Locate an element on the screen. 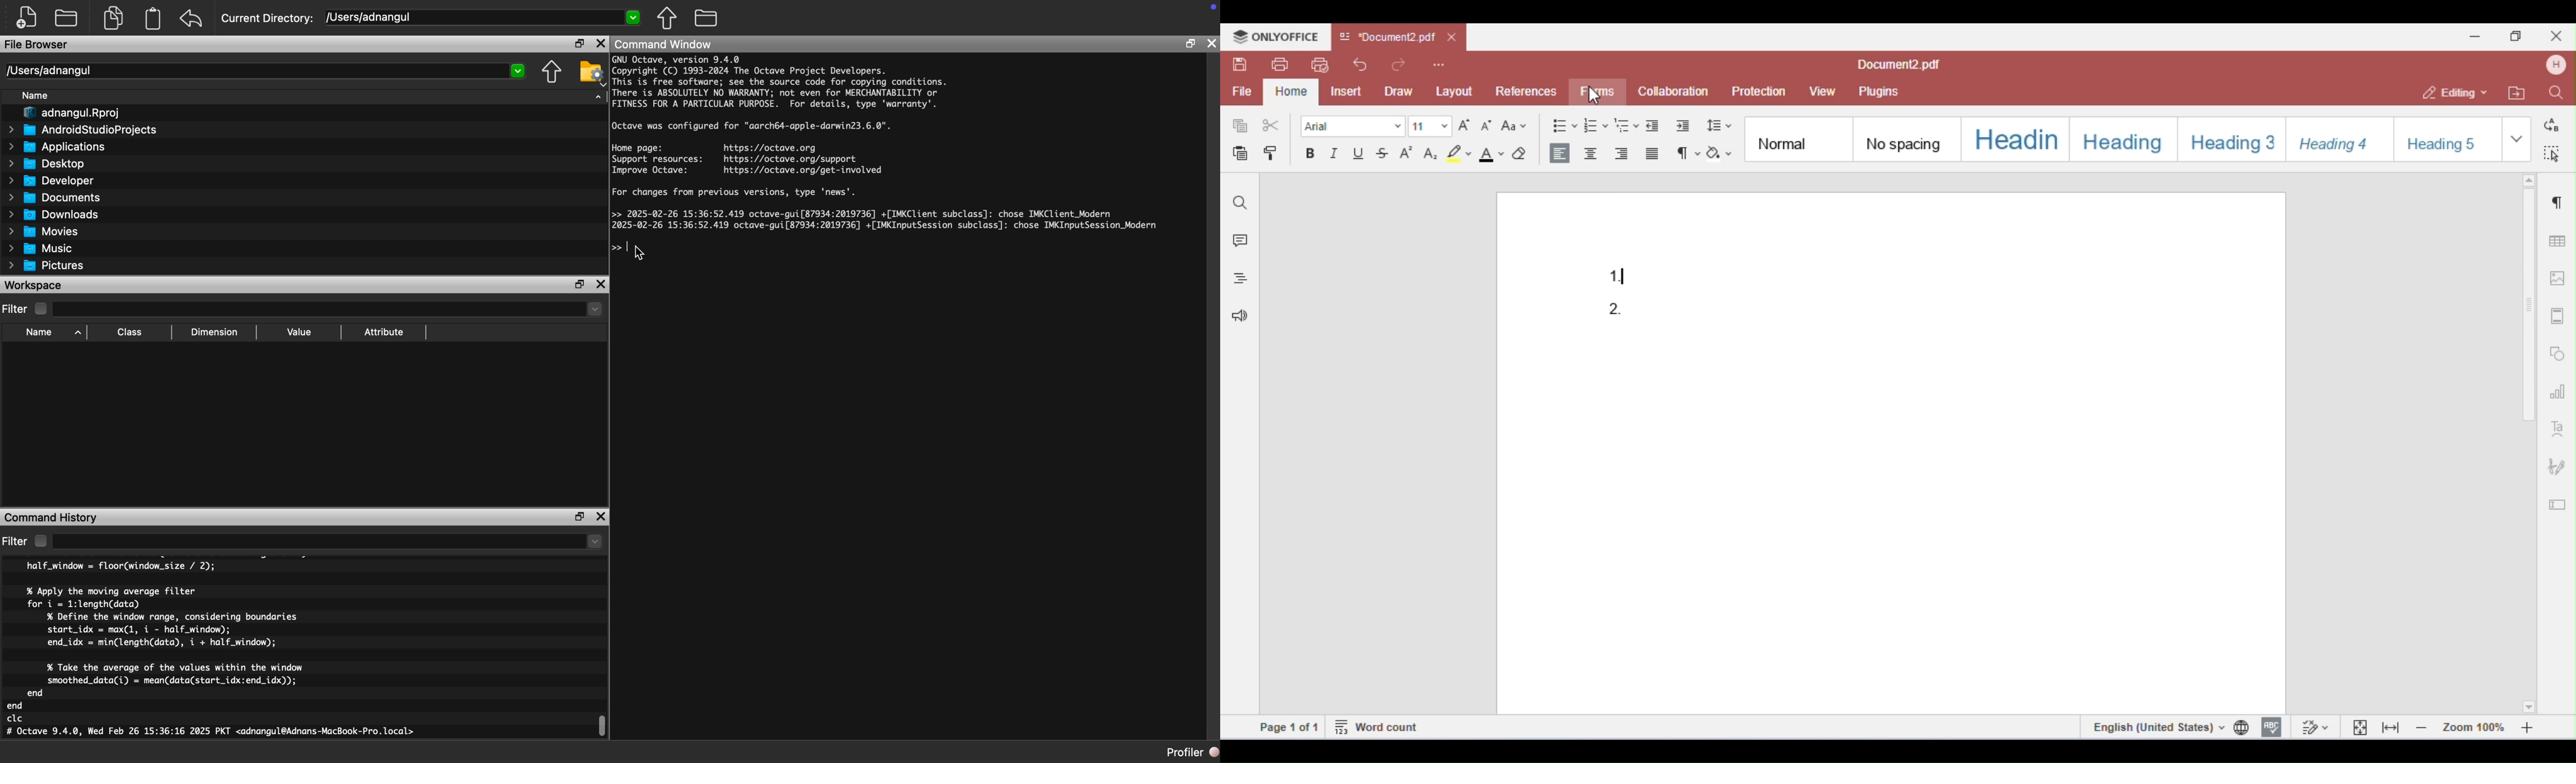 Image resolution: width=2576 pixels, height=784 pixels. Restore Down is located at coordinates (1190, 44).